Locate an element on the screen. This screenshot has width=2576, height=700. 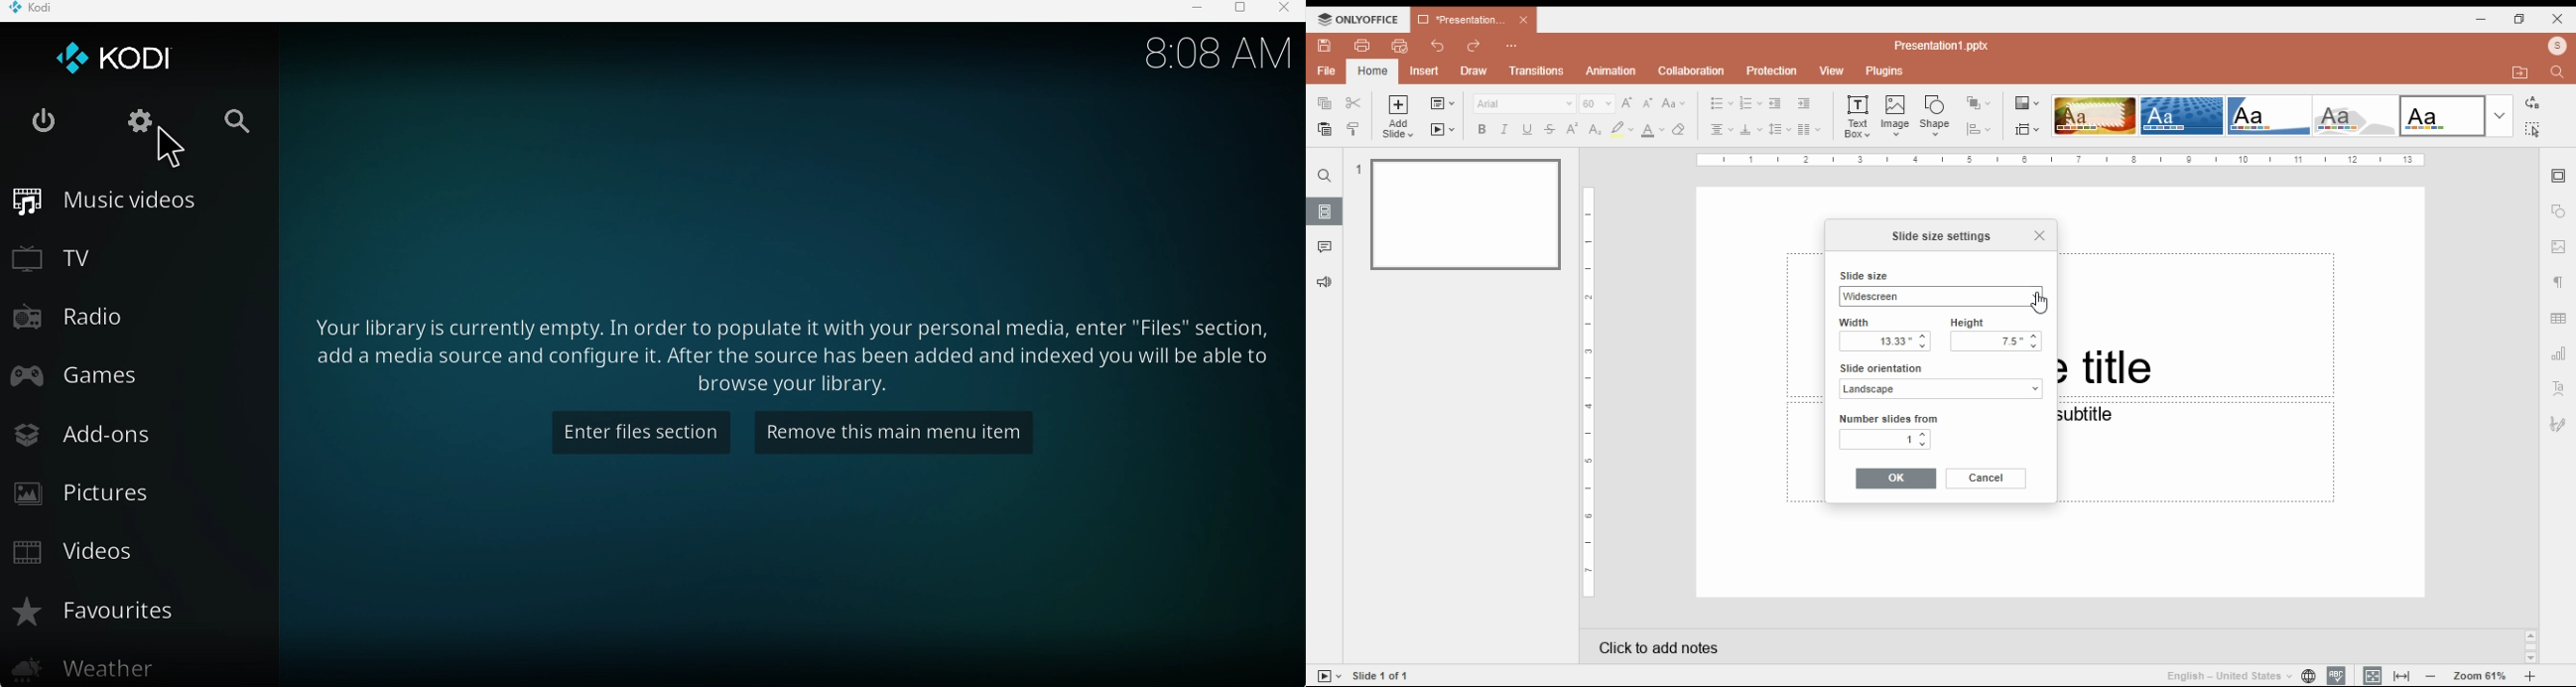
Maximize is located at coordinates (1238, 10).